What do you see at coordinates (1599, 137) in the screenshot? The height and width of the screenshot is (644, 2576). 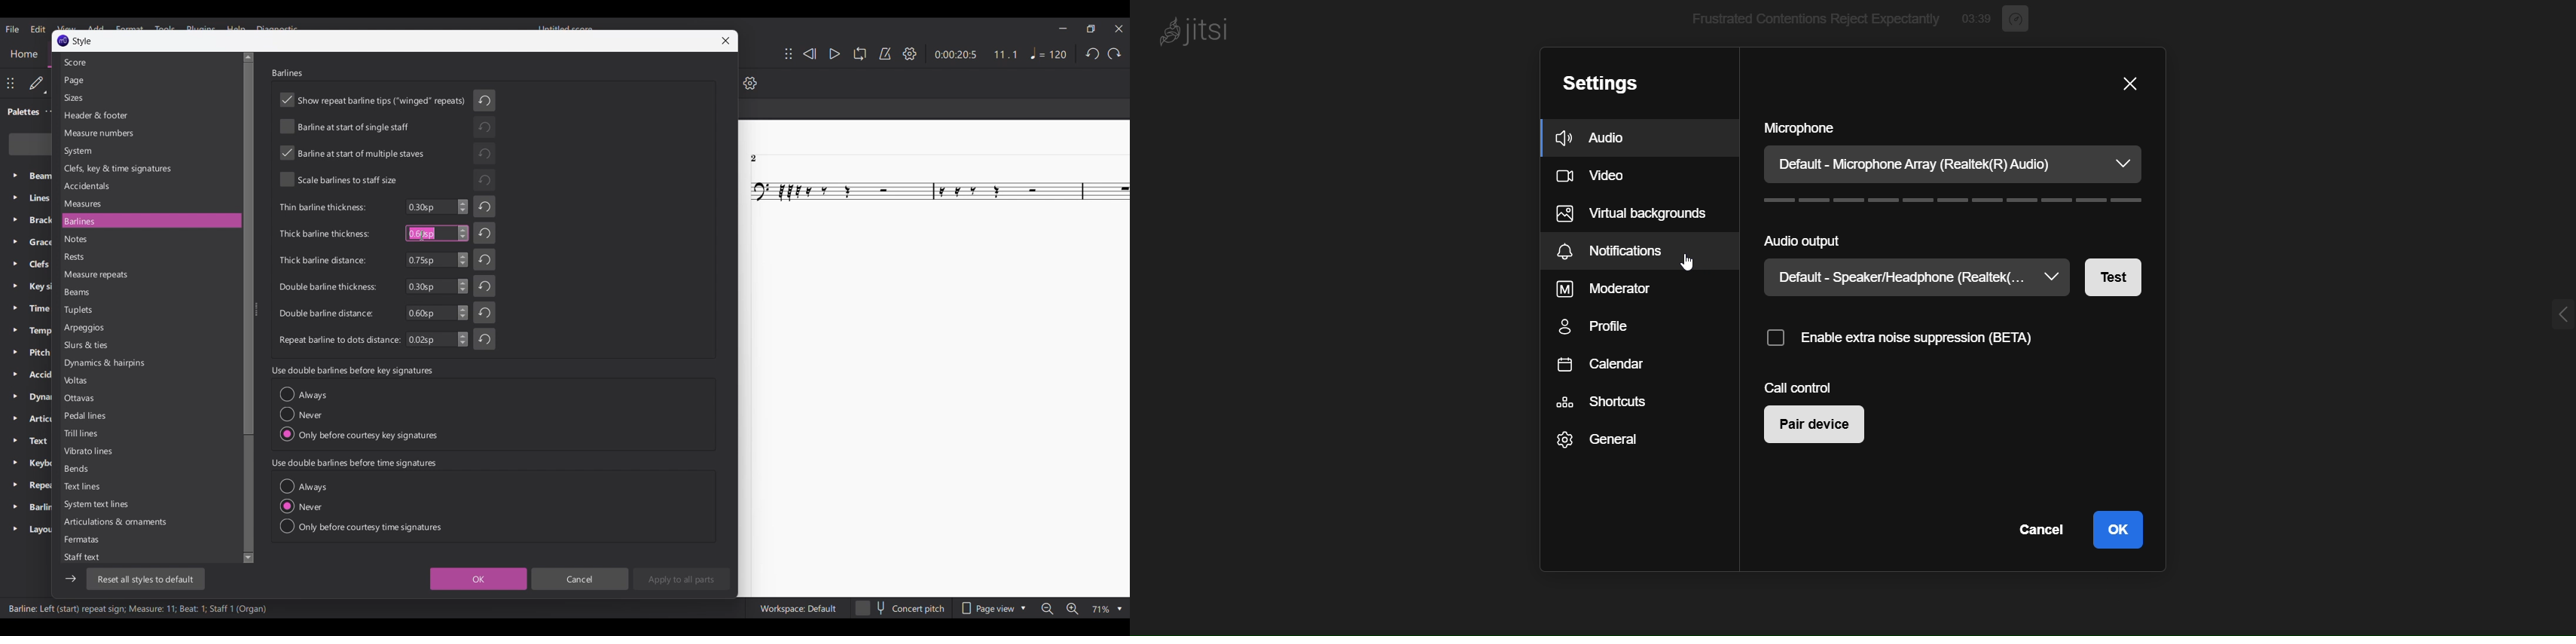 I see `audio` at bounding box center [1599, 137].